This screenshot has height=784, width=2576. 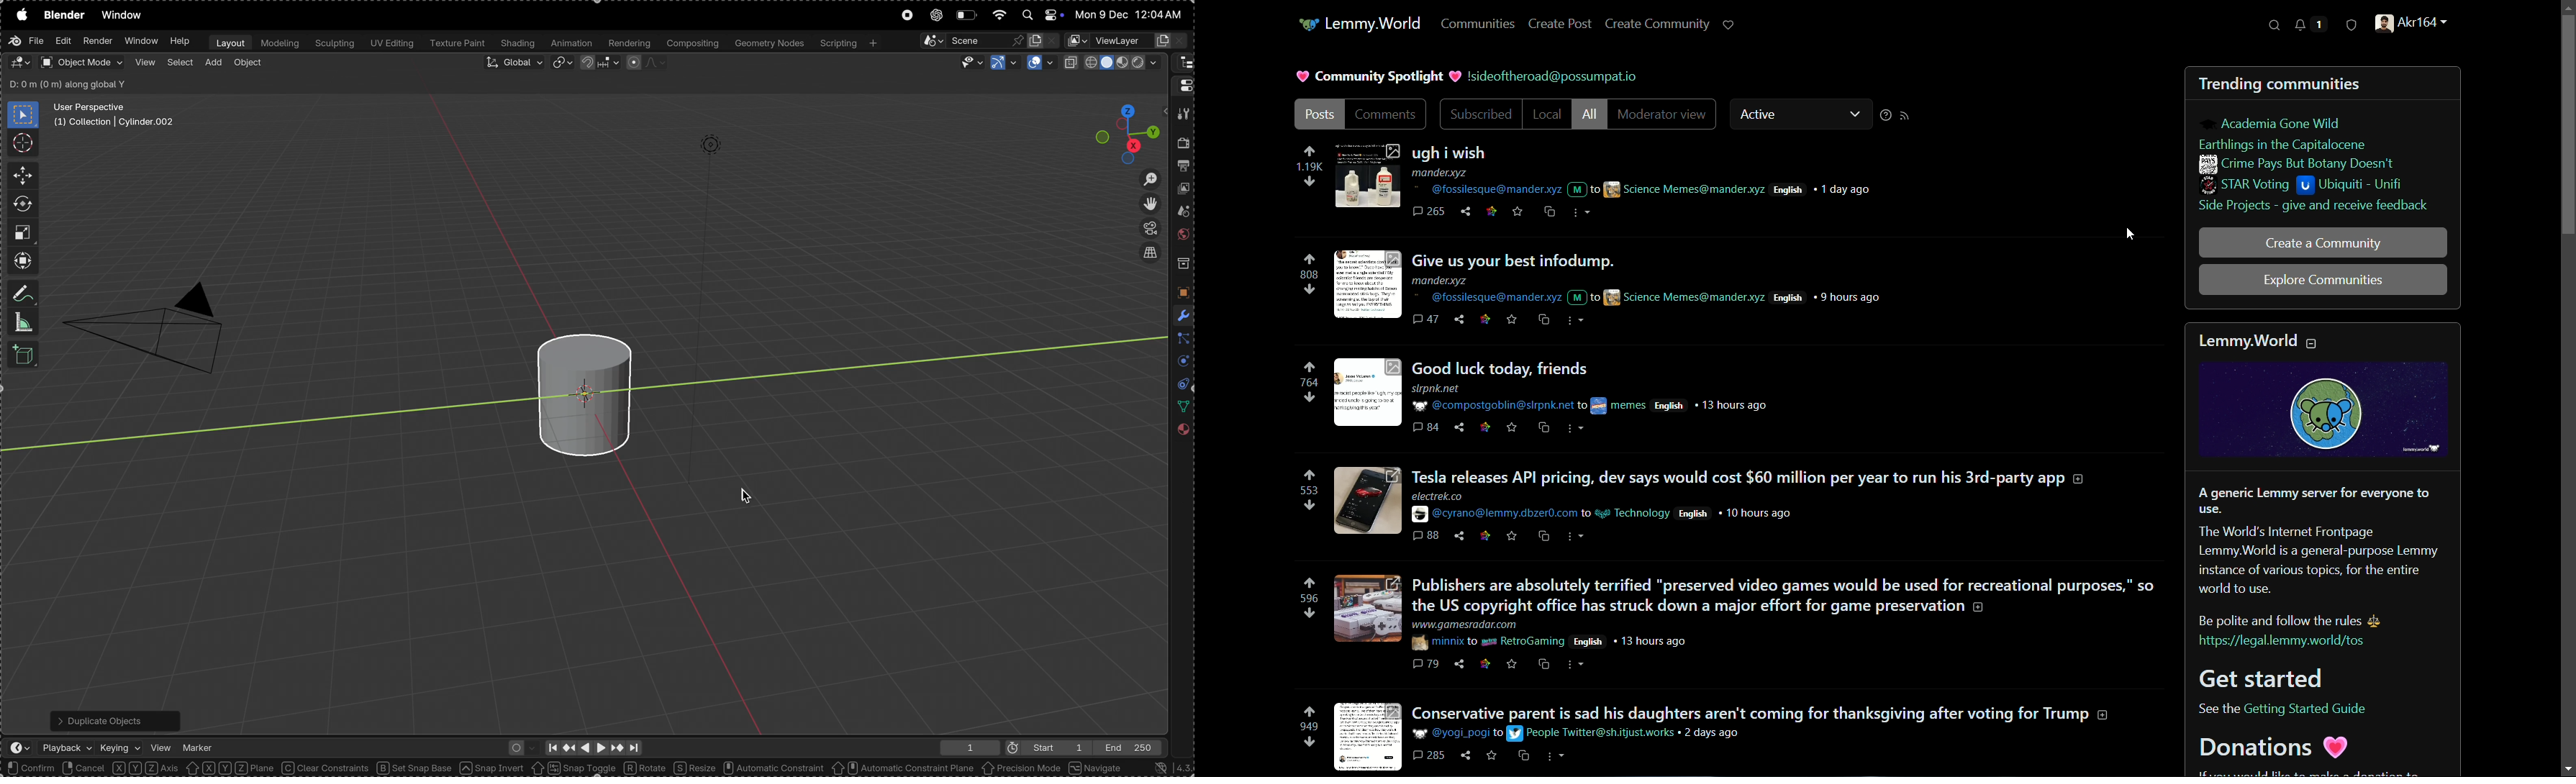 I want to click on active, so click(x=1802, y=112).